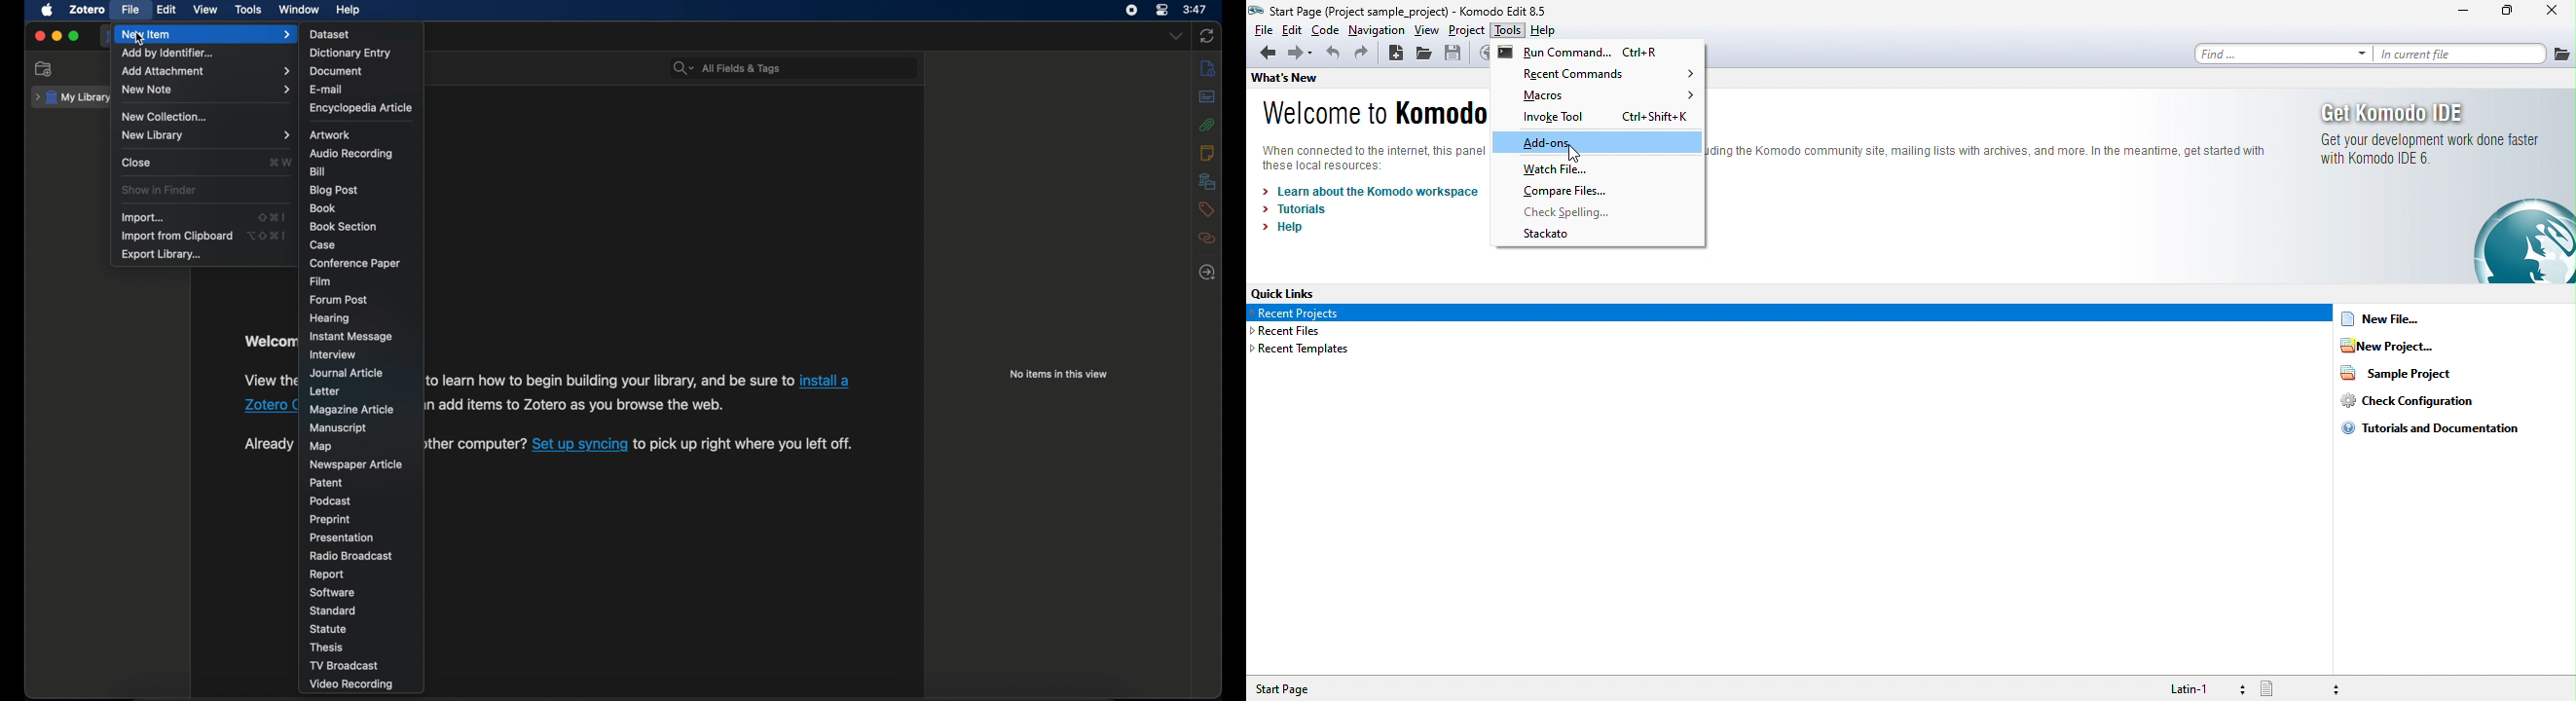  What do you see at coordinates (317, 172) in the screenshot?
I see `bill` at bounding box center [317, 172].